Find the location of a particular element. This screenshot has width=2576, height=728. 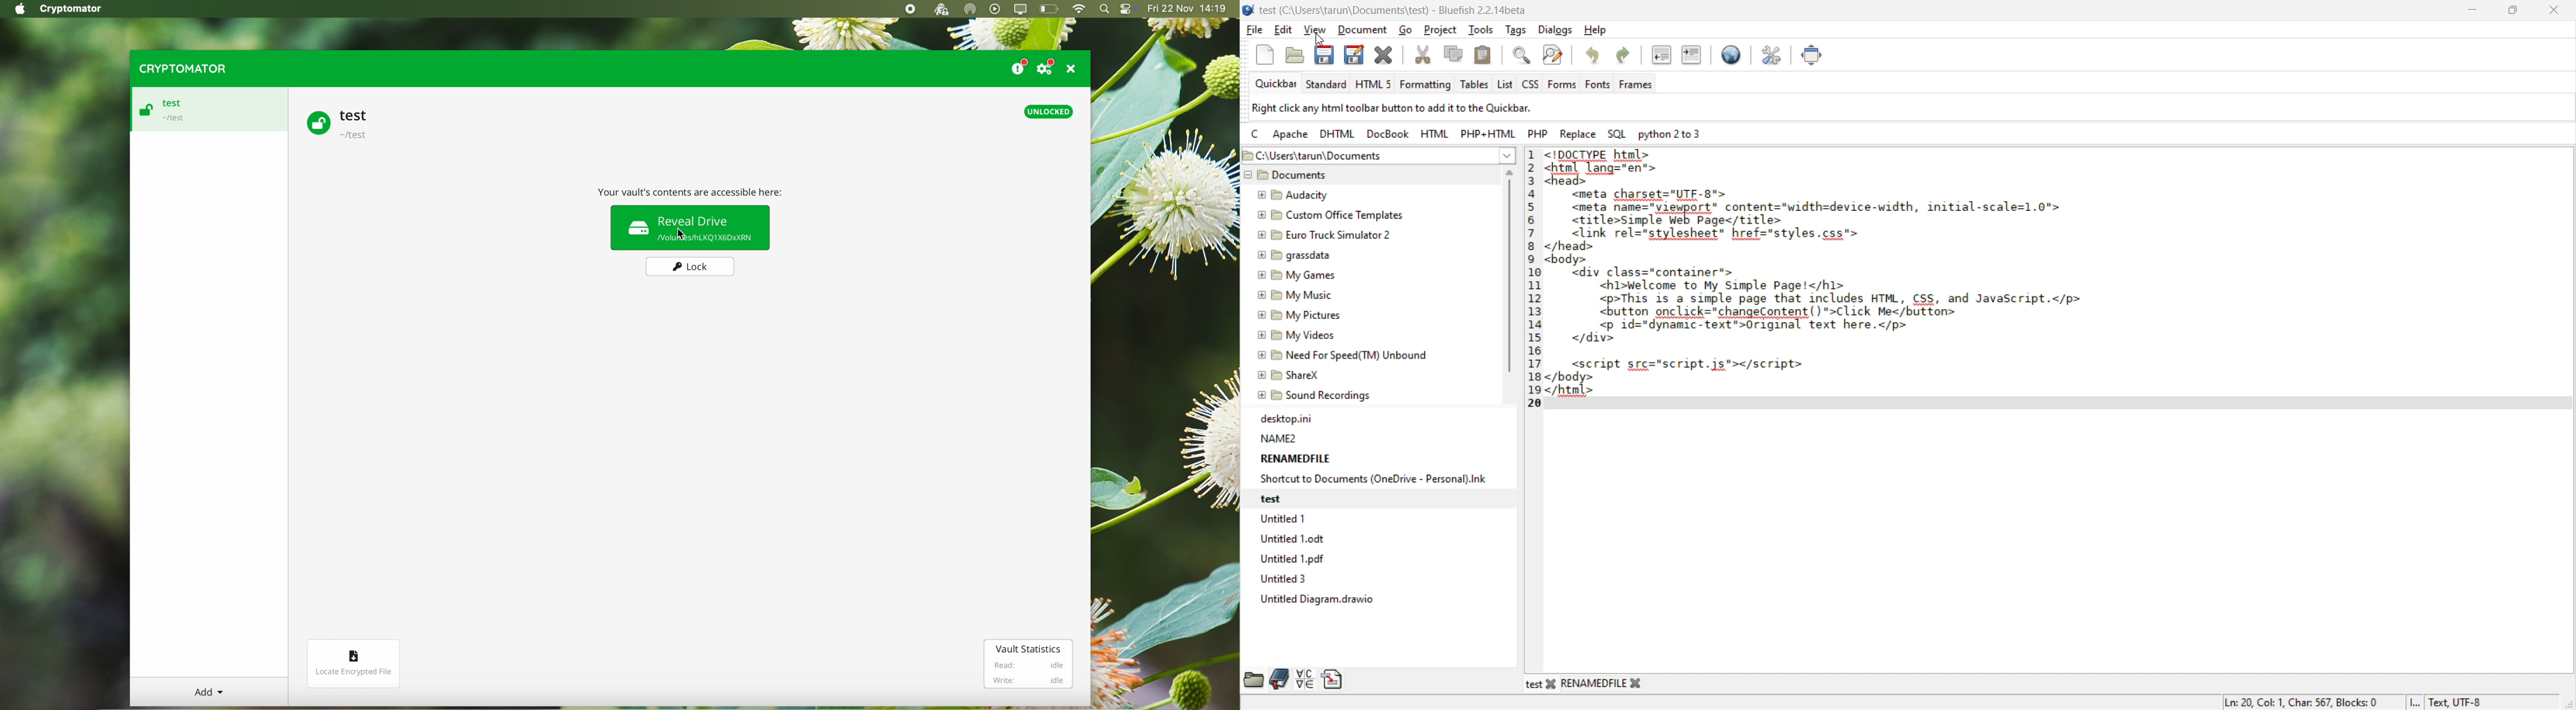

RENAMEDFILE is located at coordinates (1295, 458).